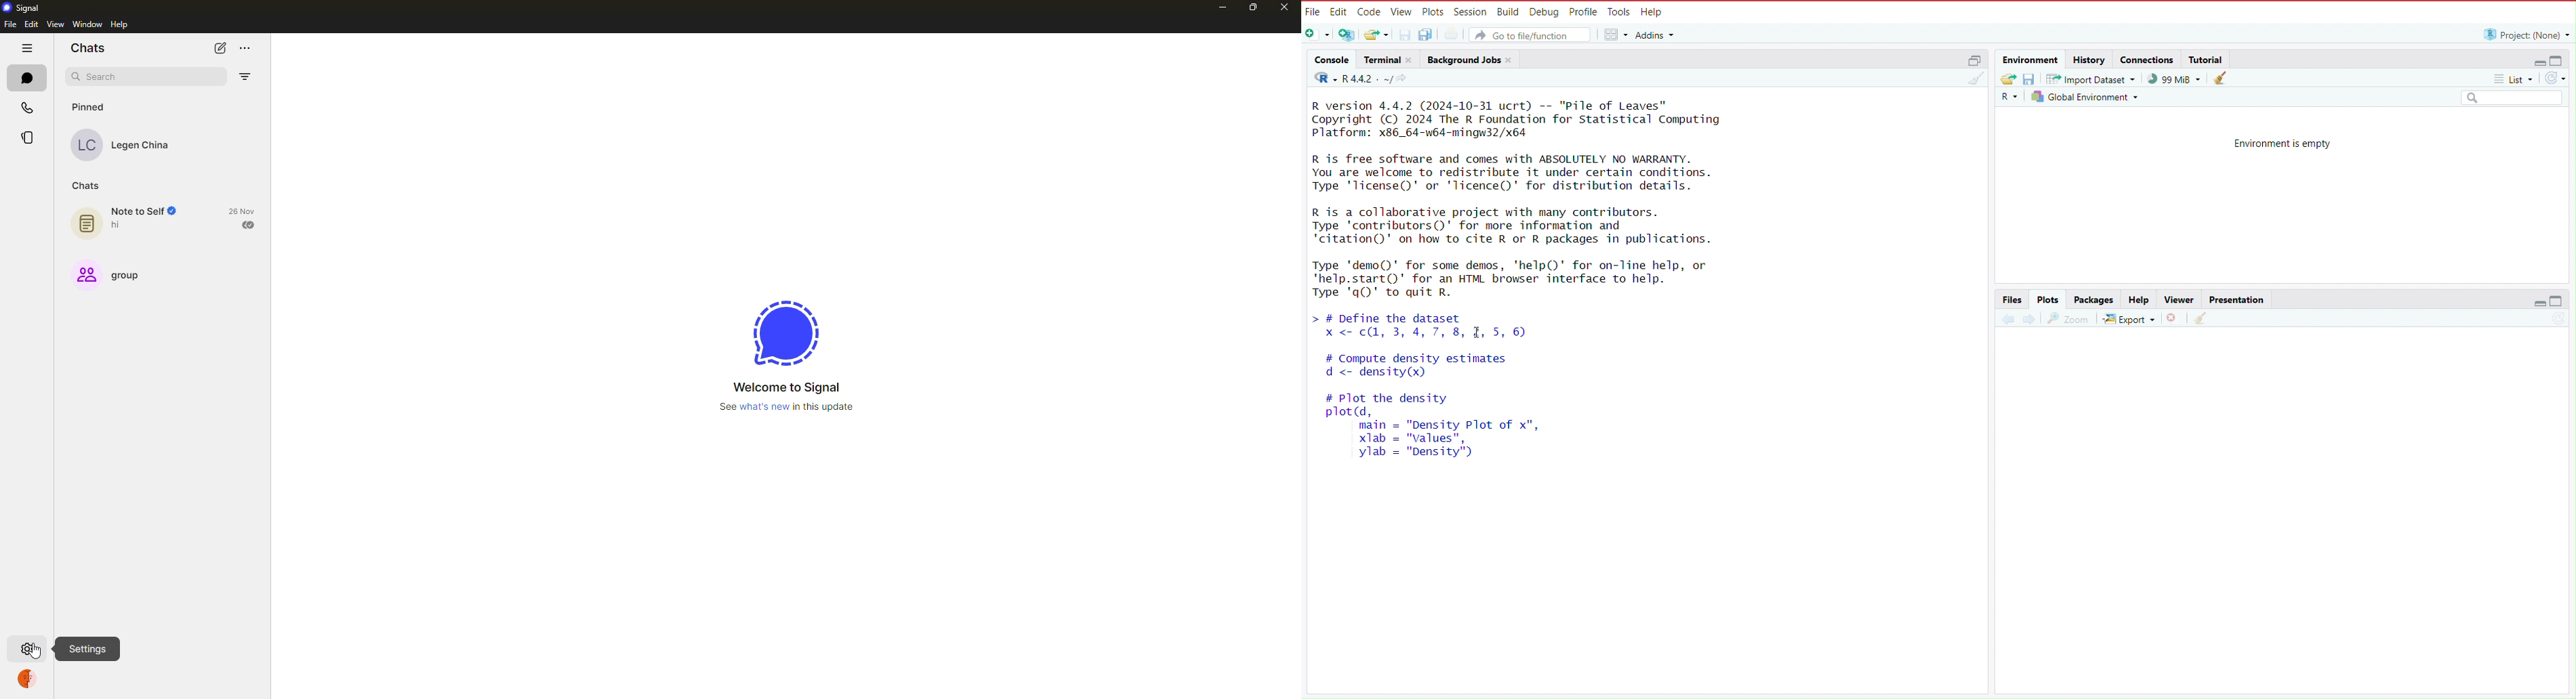  Describe the element at coordinates (2137, 298) in the screenshot. I see `help` at that location.